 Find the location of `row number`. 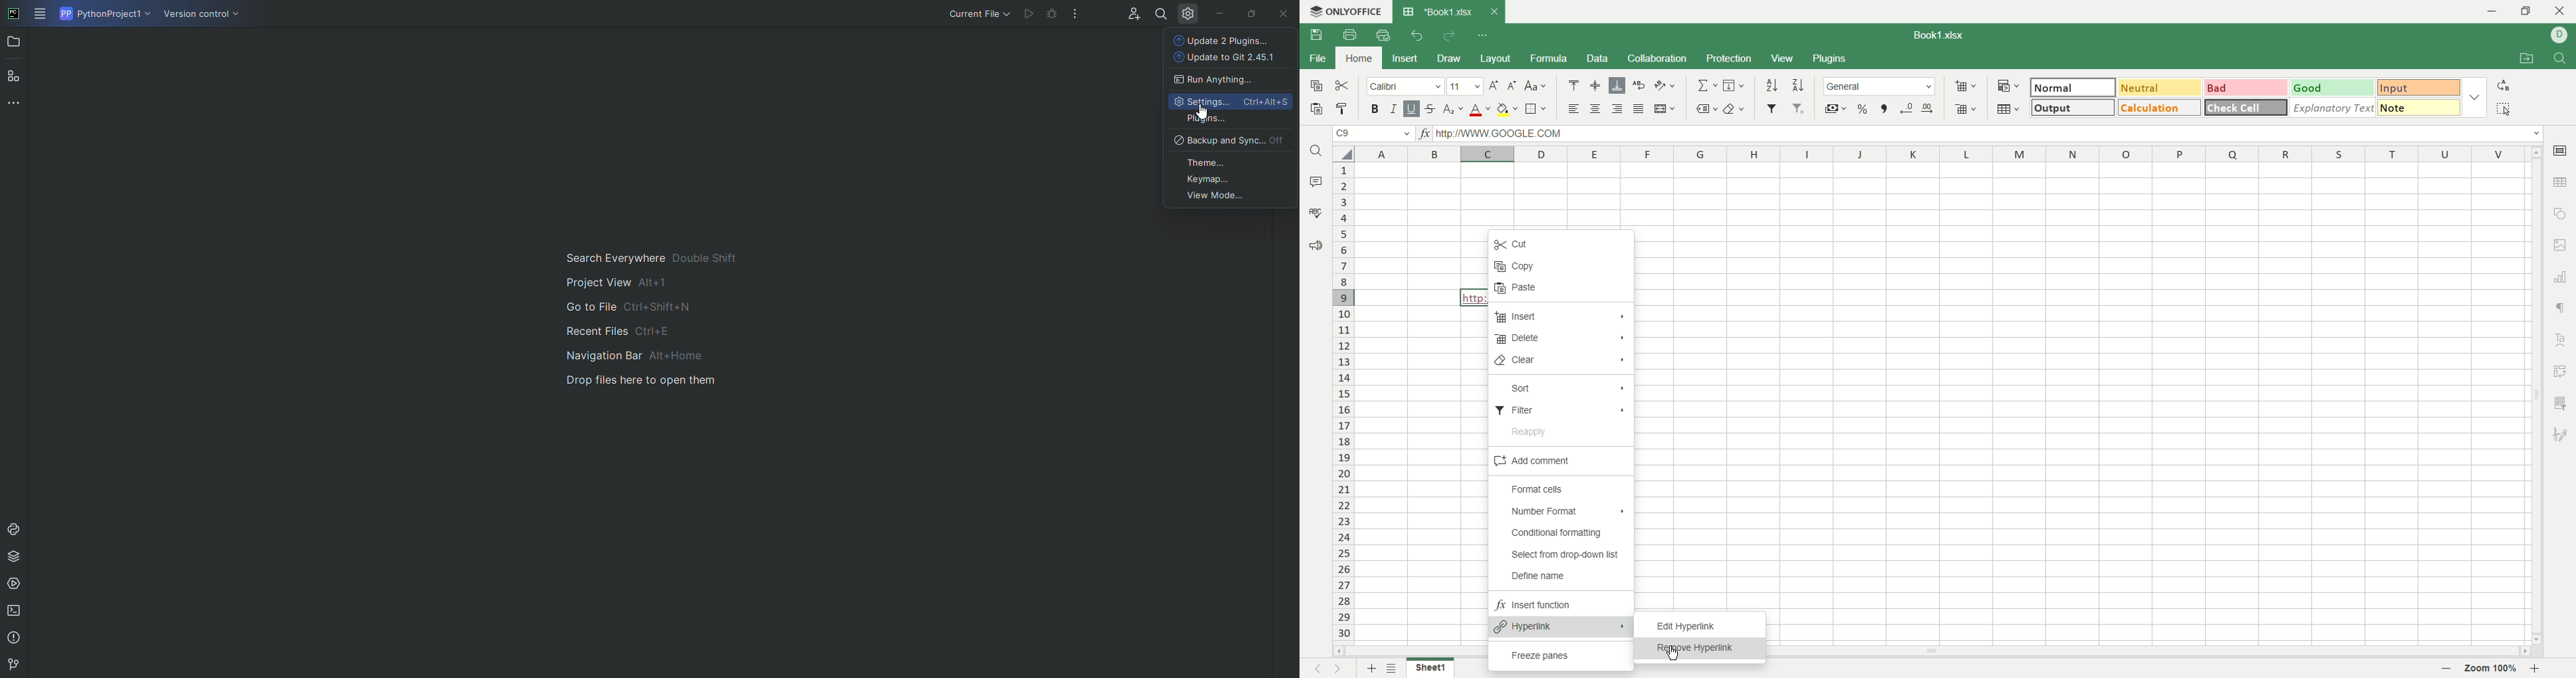

row number is located at coordinates (1343, 401).